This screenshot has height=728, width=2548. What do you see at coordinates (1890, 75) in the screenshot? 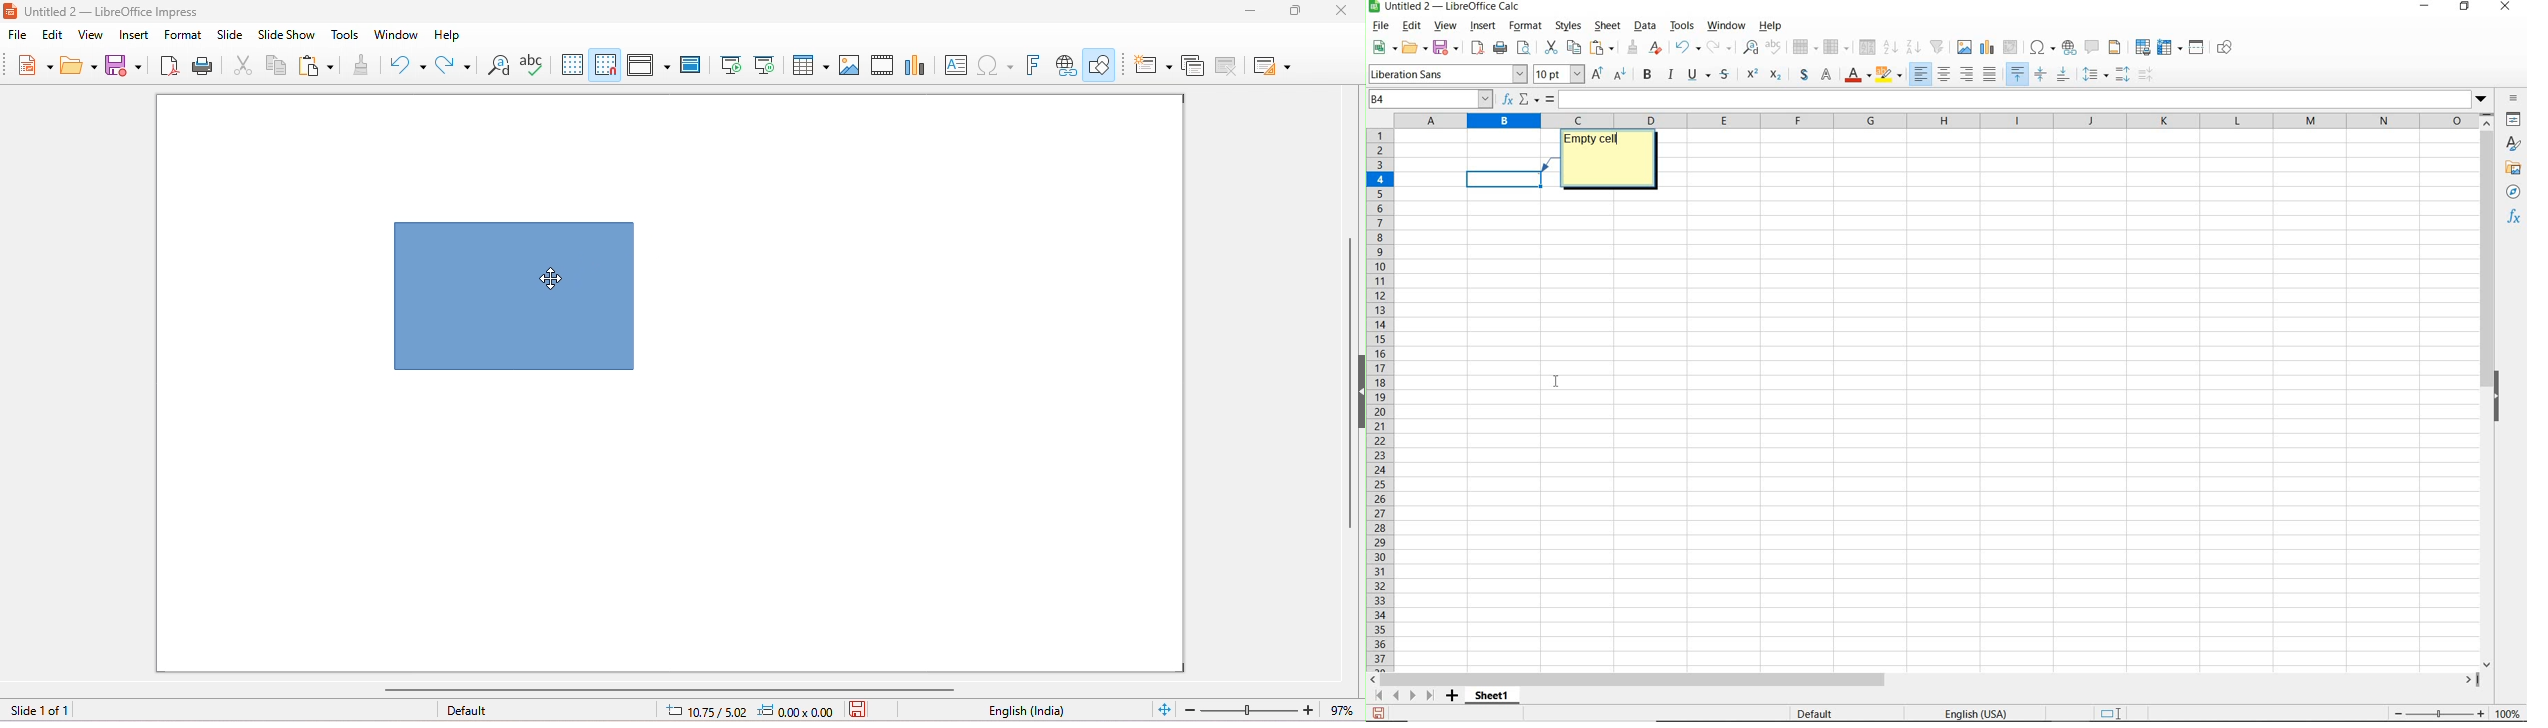
I see `background color` at bounding box center [1890, 75].